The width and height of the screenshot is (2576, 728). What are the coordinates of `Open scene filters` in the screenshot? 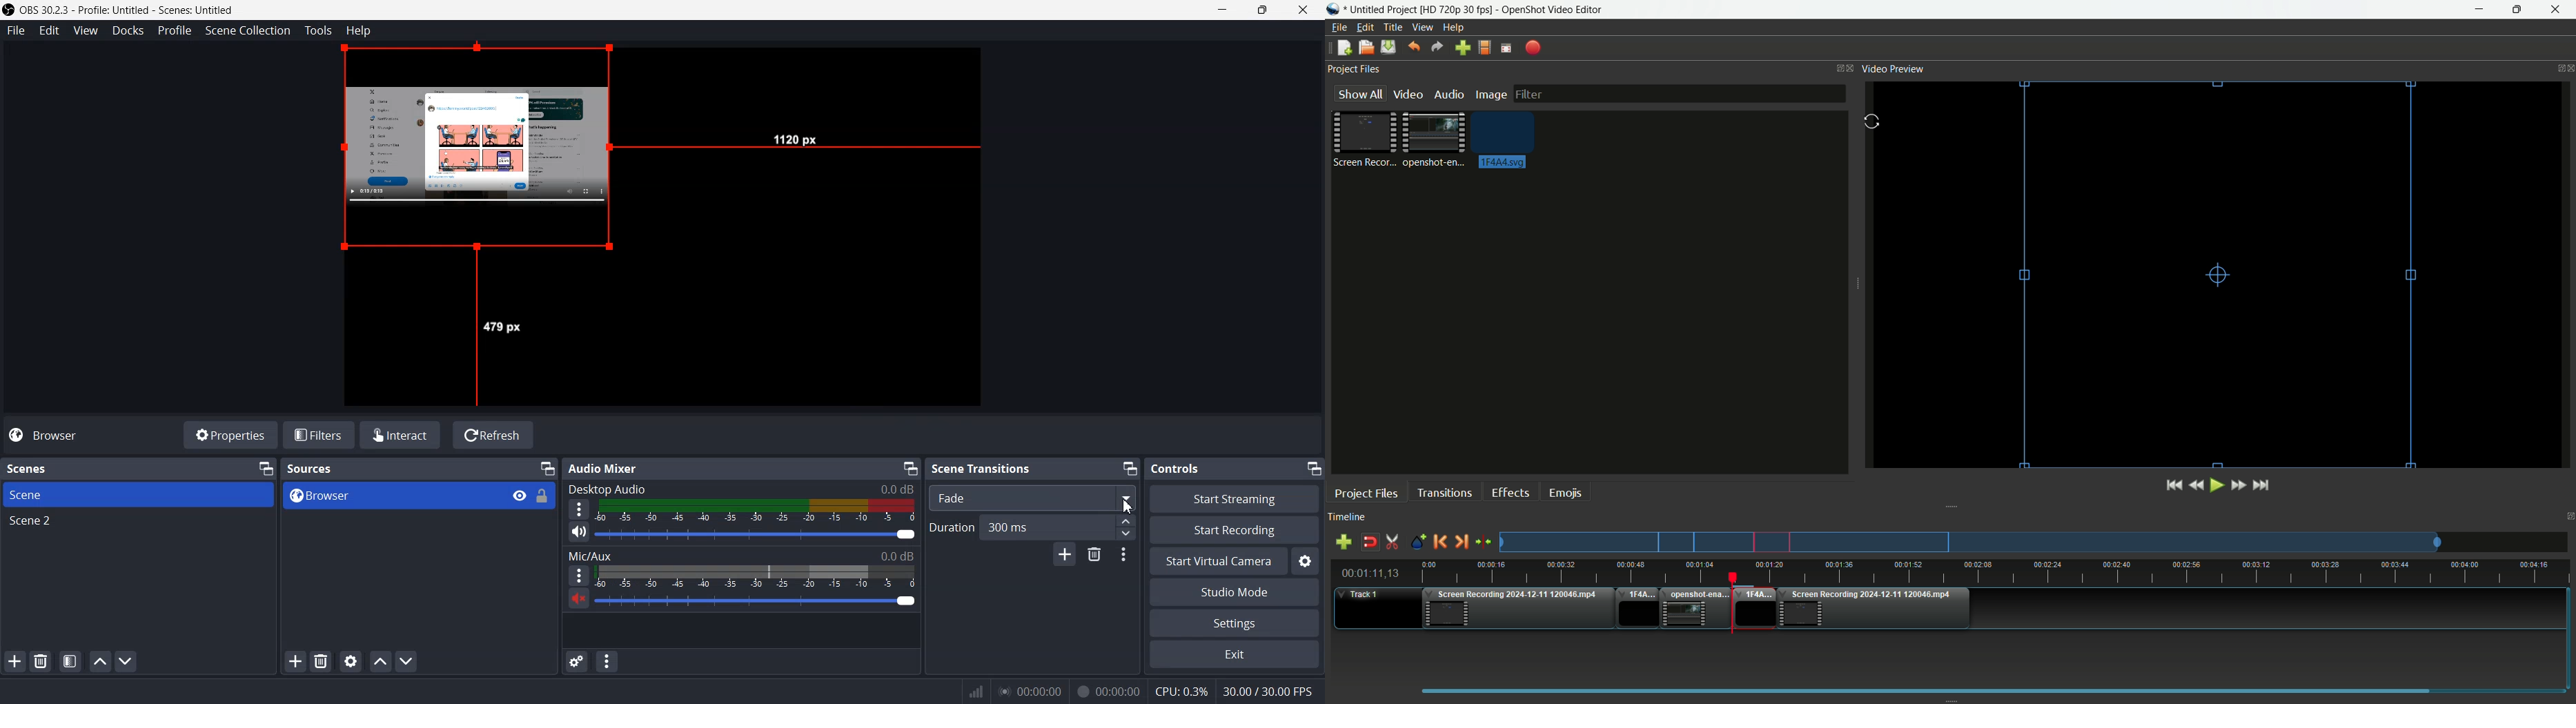 It's located at (70, 661).